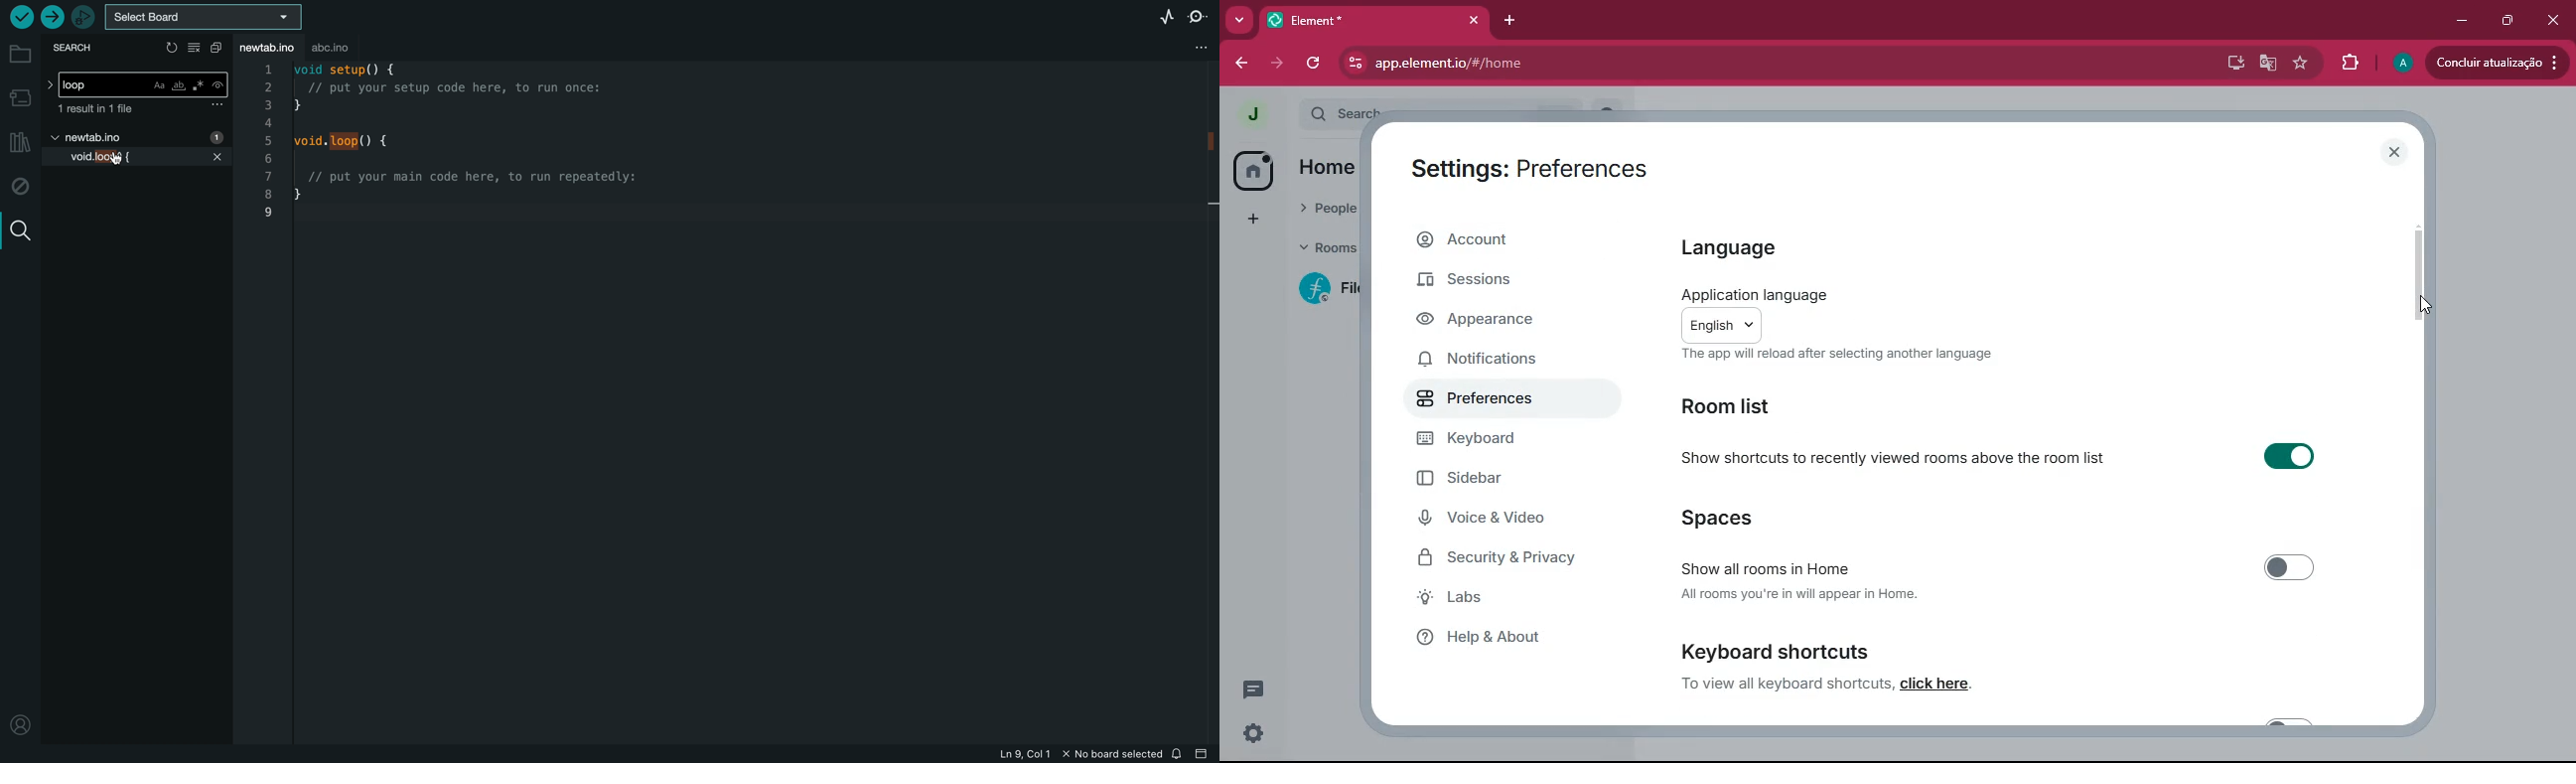 The width and height of the screenshot is (2576, 784). What do you see at coordinates (1527, 165) in the screenshot?
I see `settings: preferences` at bounding box center [1527, 165].